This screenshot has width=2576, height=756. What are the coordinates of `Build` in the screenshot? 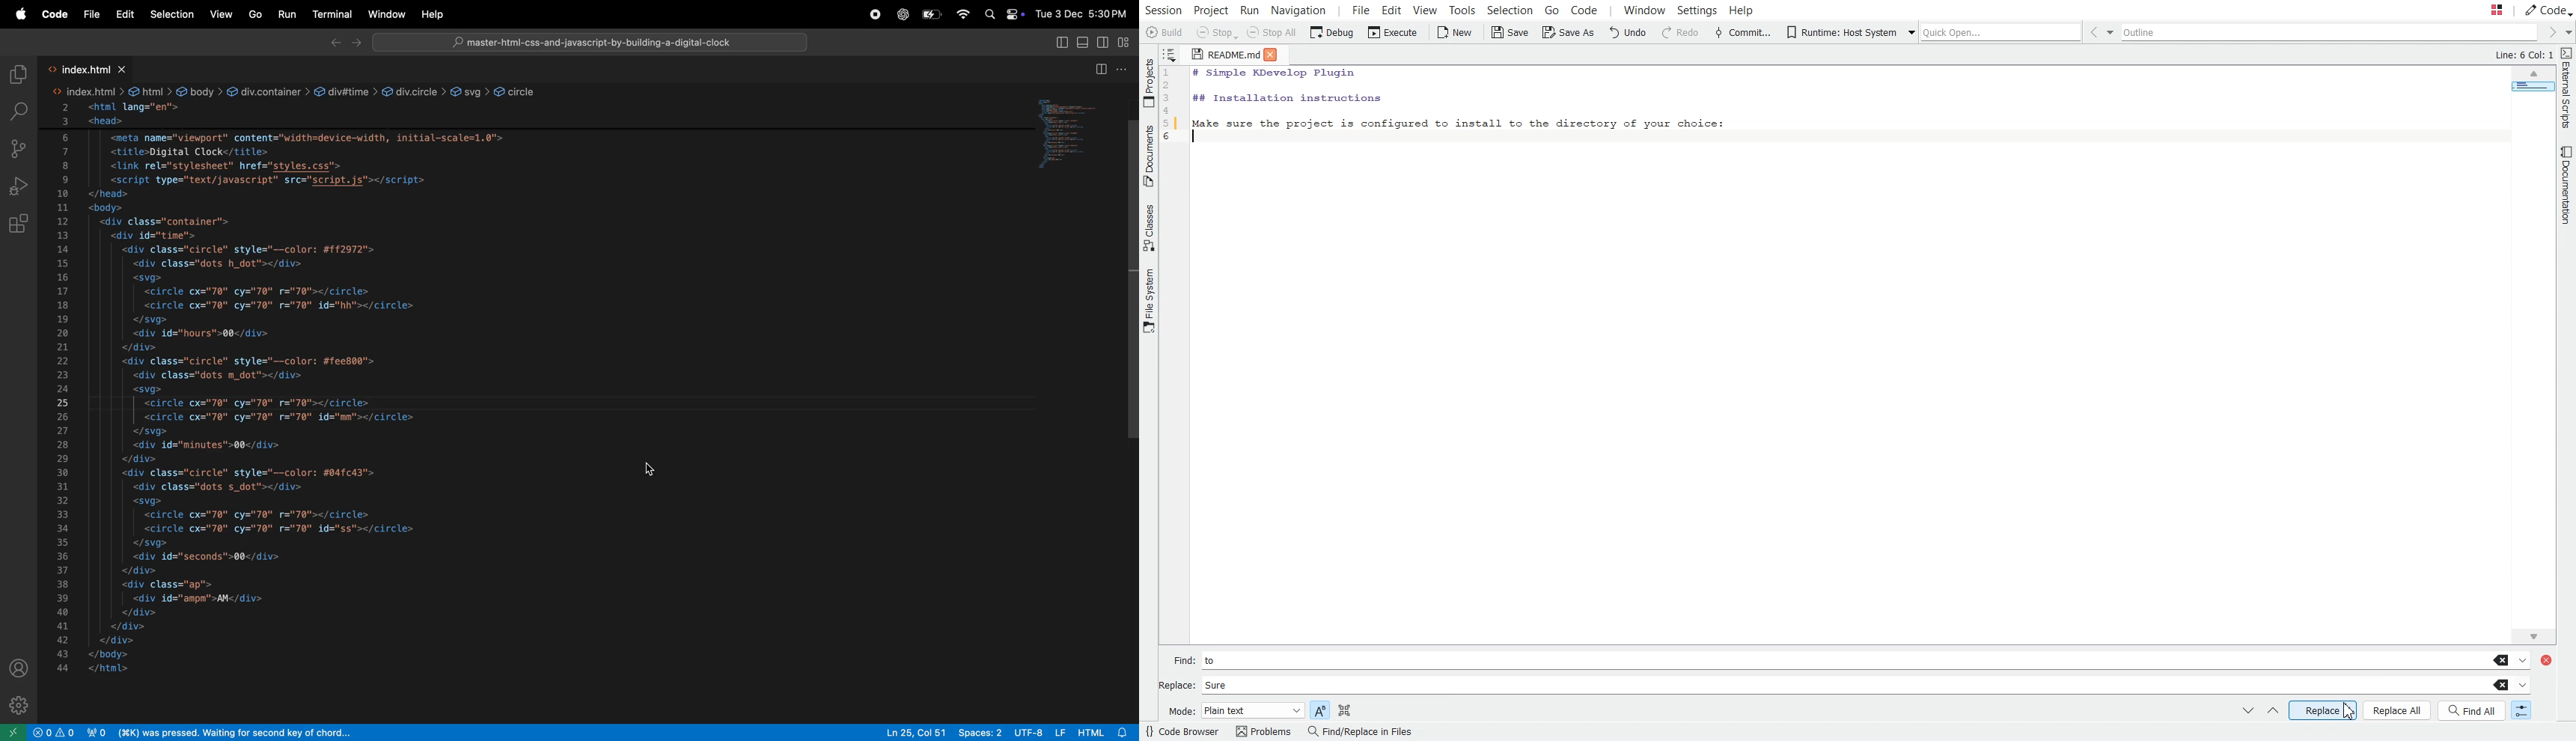 It's located at (1165, 32).